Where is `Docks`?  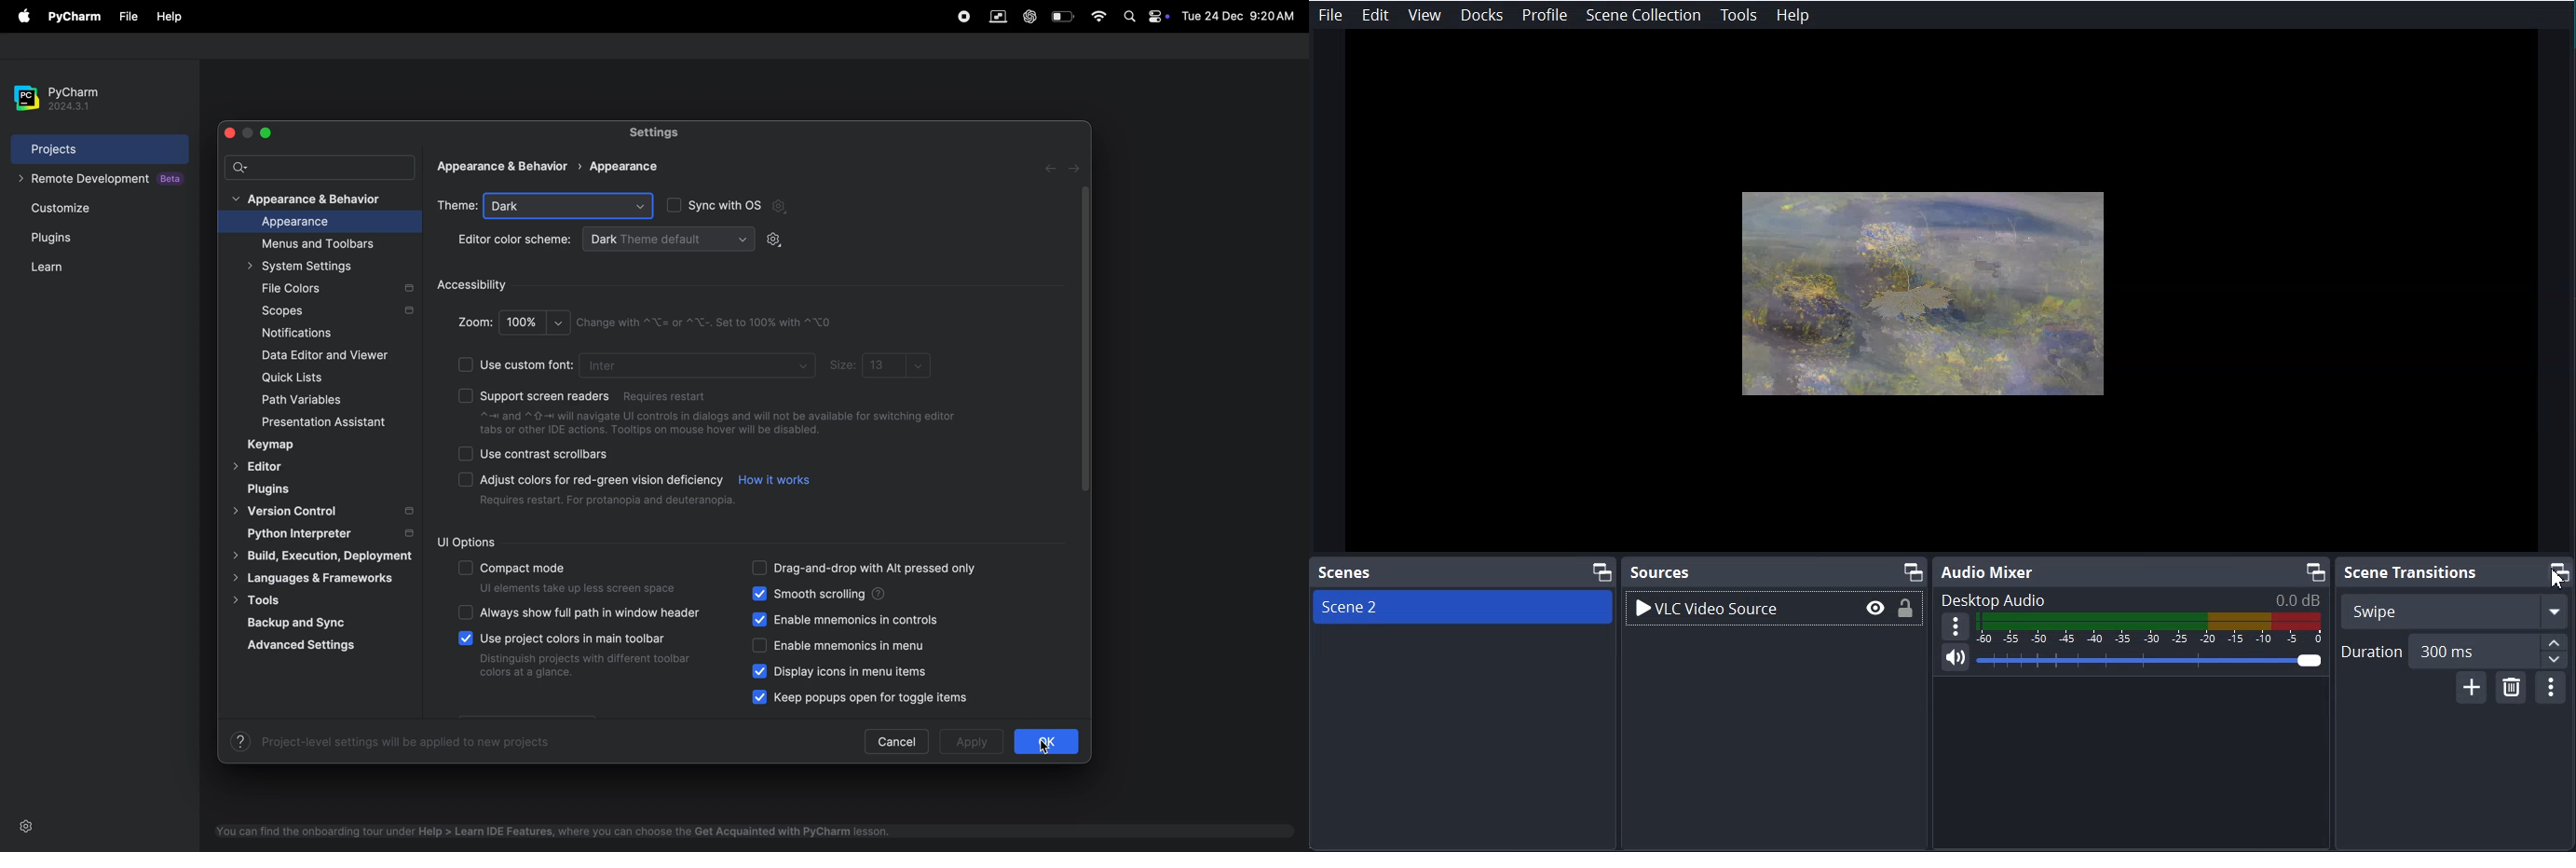
Docks is located at coordinates (1481, 15).